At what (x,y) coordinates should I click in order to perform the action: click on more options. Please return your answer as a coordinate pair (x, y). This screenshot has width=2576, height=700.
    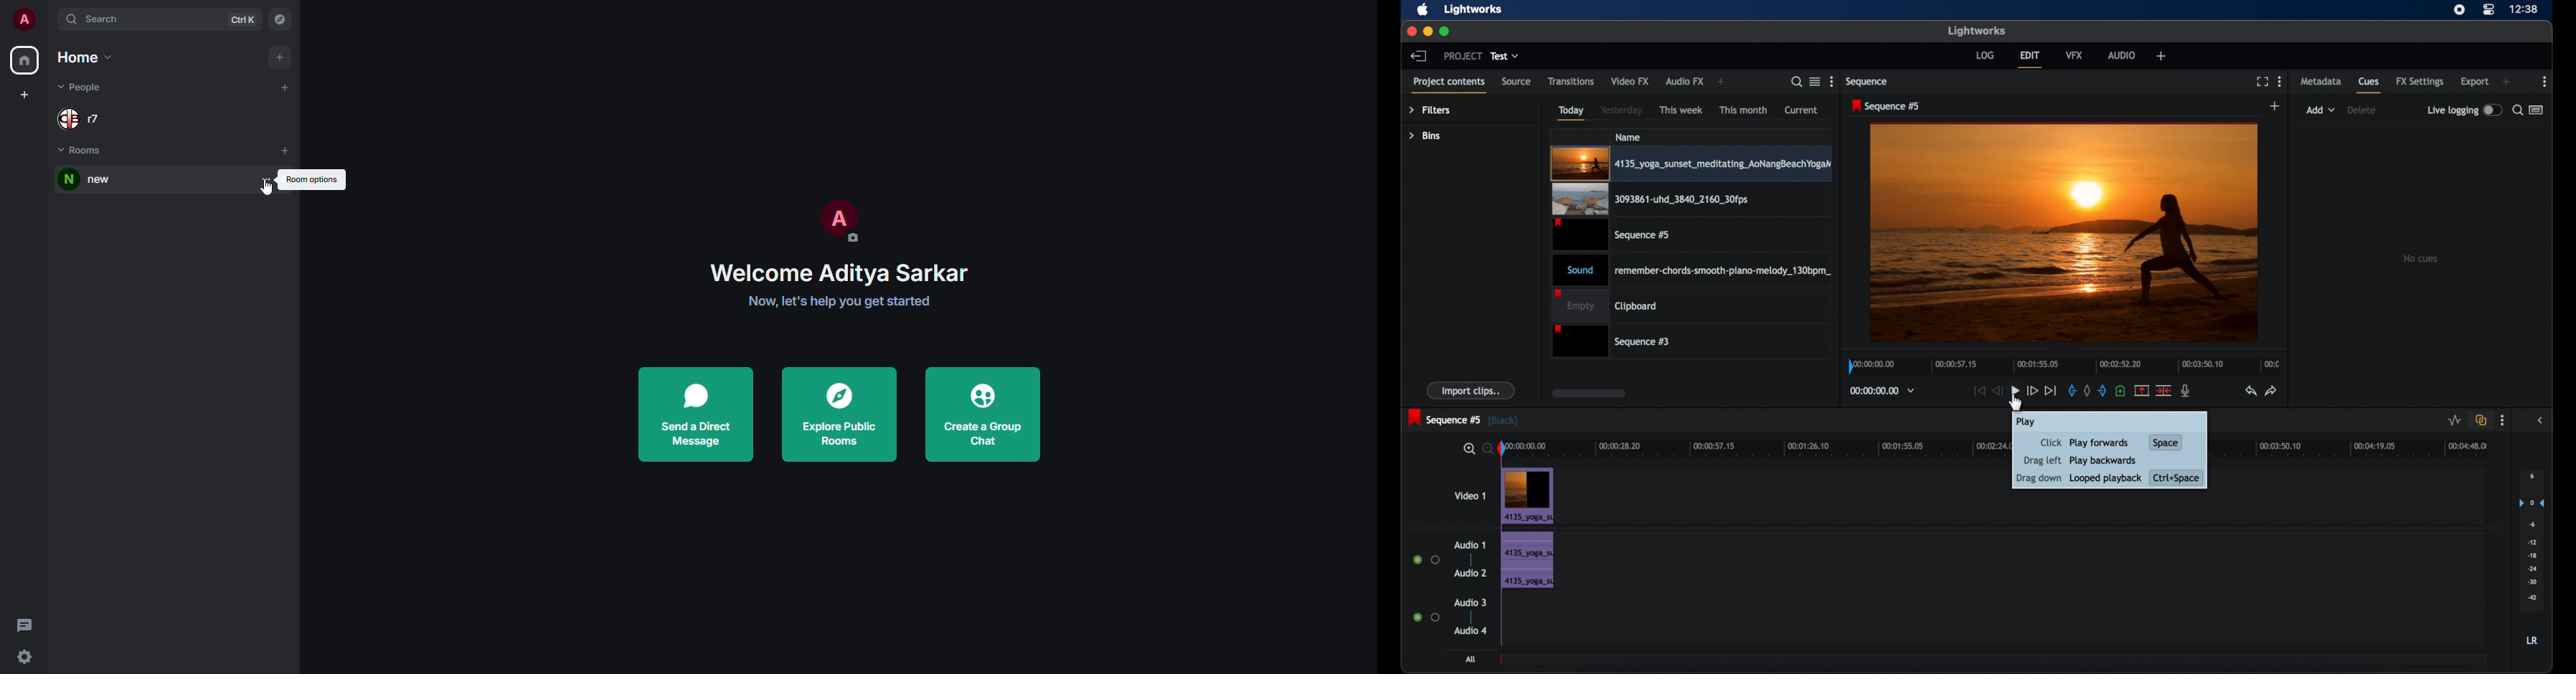
    Looking at the image, I should click on (2545, 81).